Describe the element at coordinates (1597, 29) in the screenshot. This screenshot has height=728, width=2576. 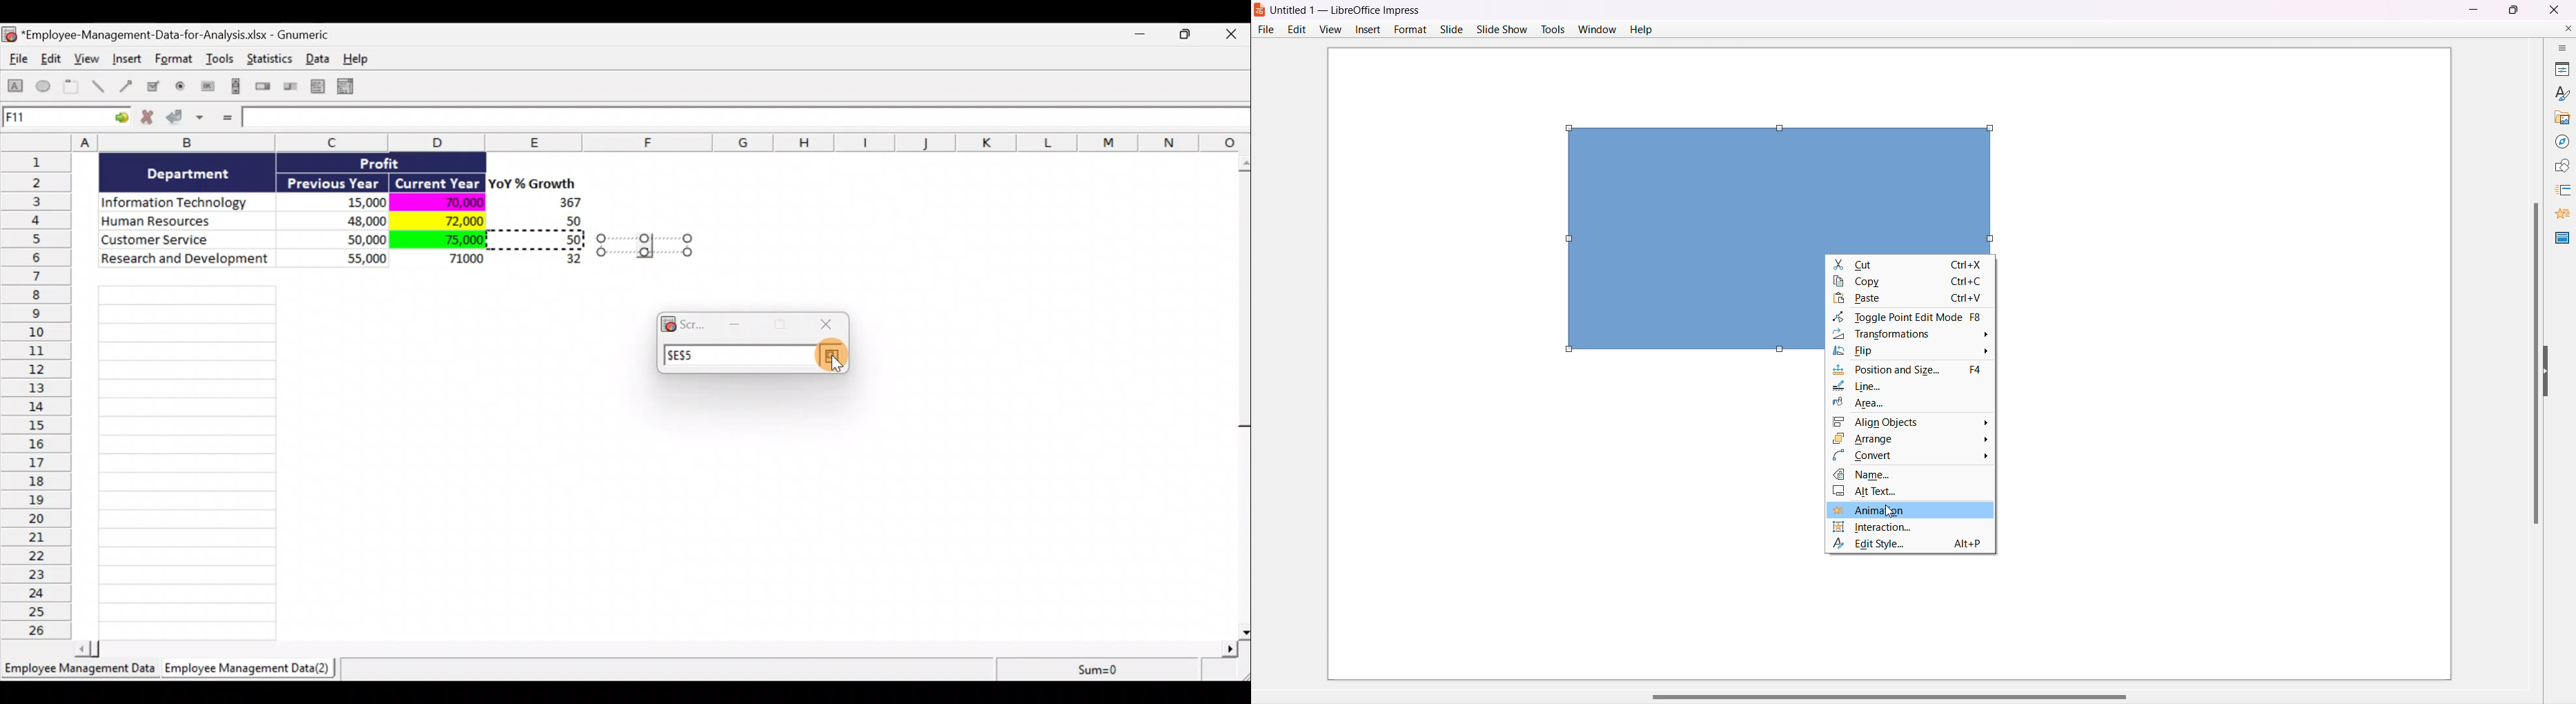
I see `Window` at that location.